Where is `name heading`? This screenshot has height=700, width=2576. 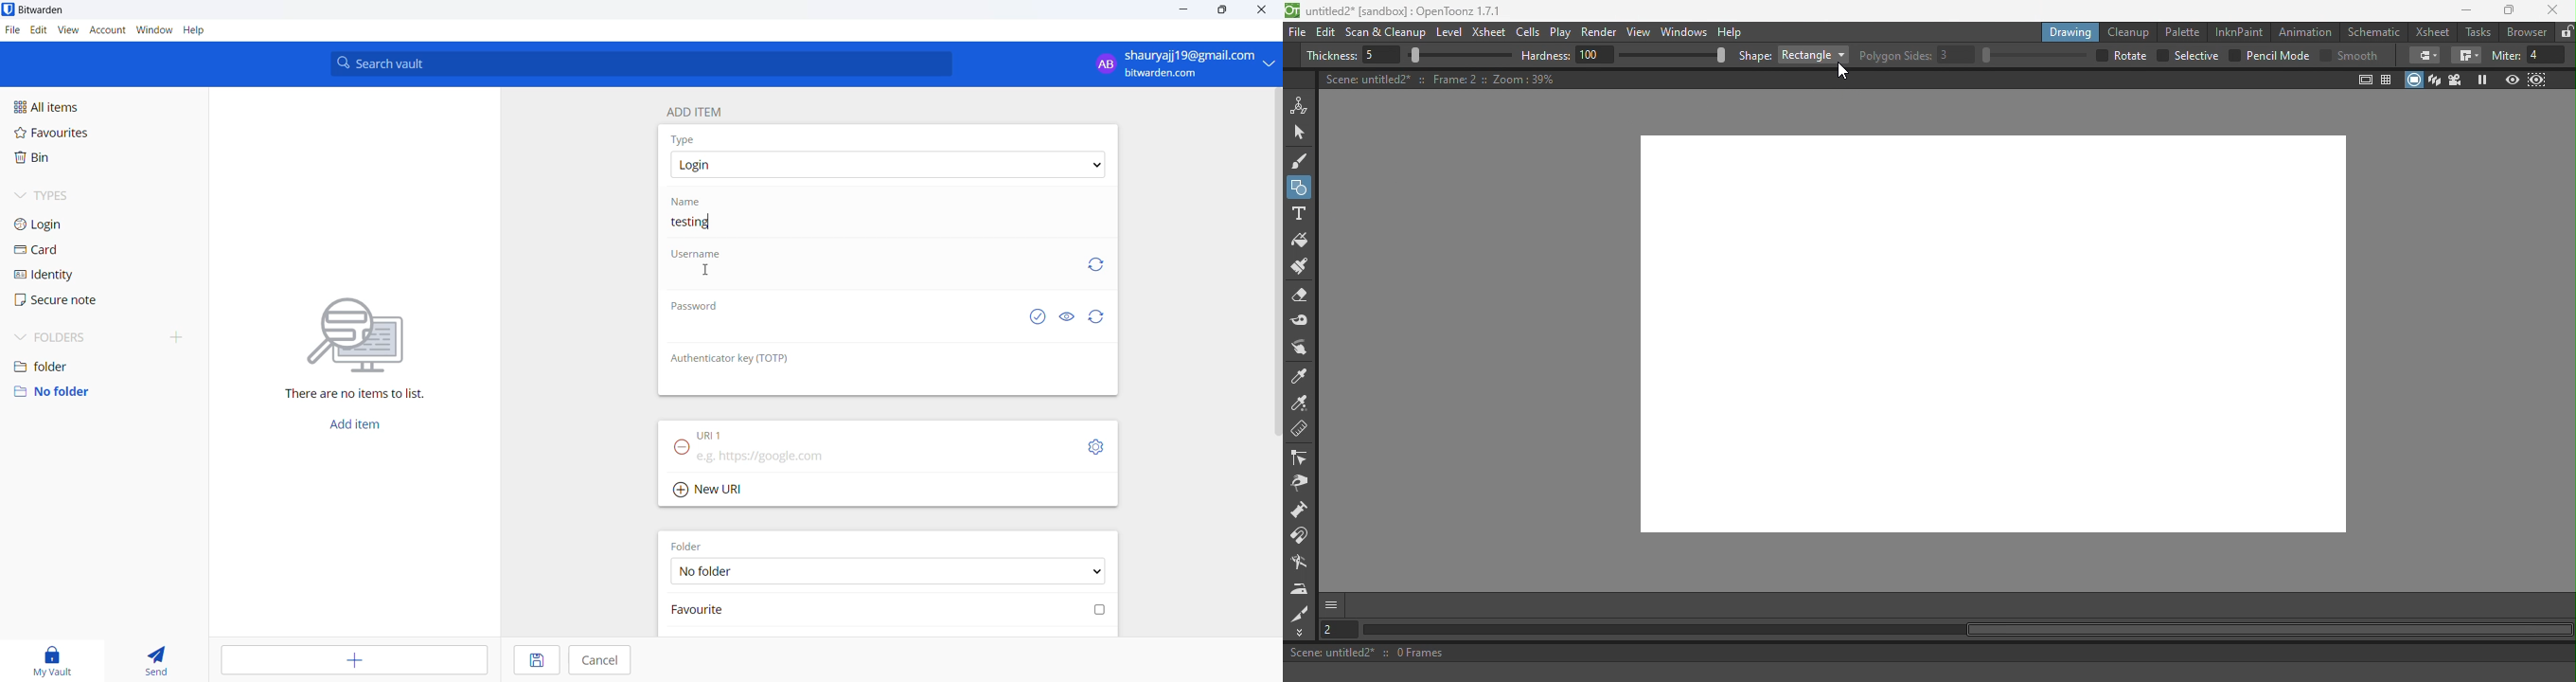 name heading is located at coordinates (691, 201).